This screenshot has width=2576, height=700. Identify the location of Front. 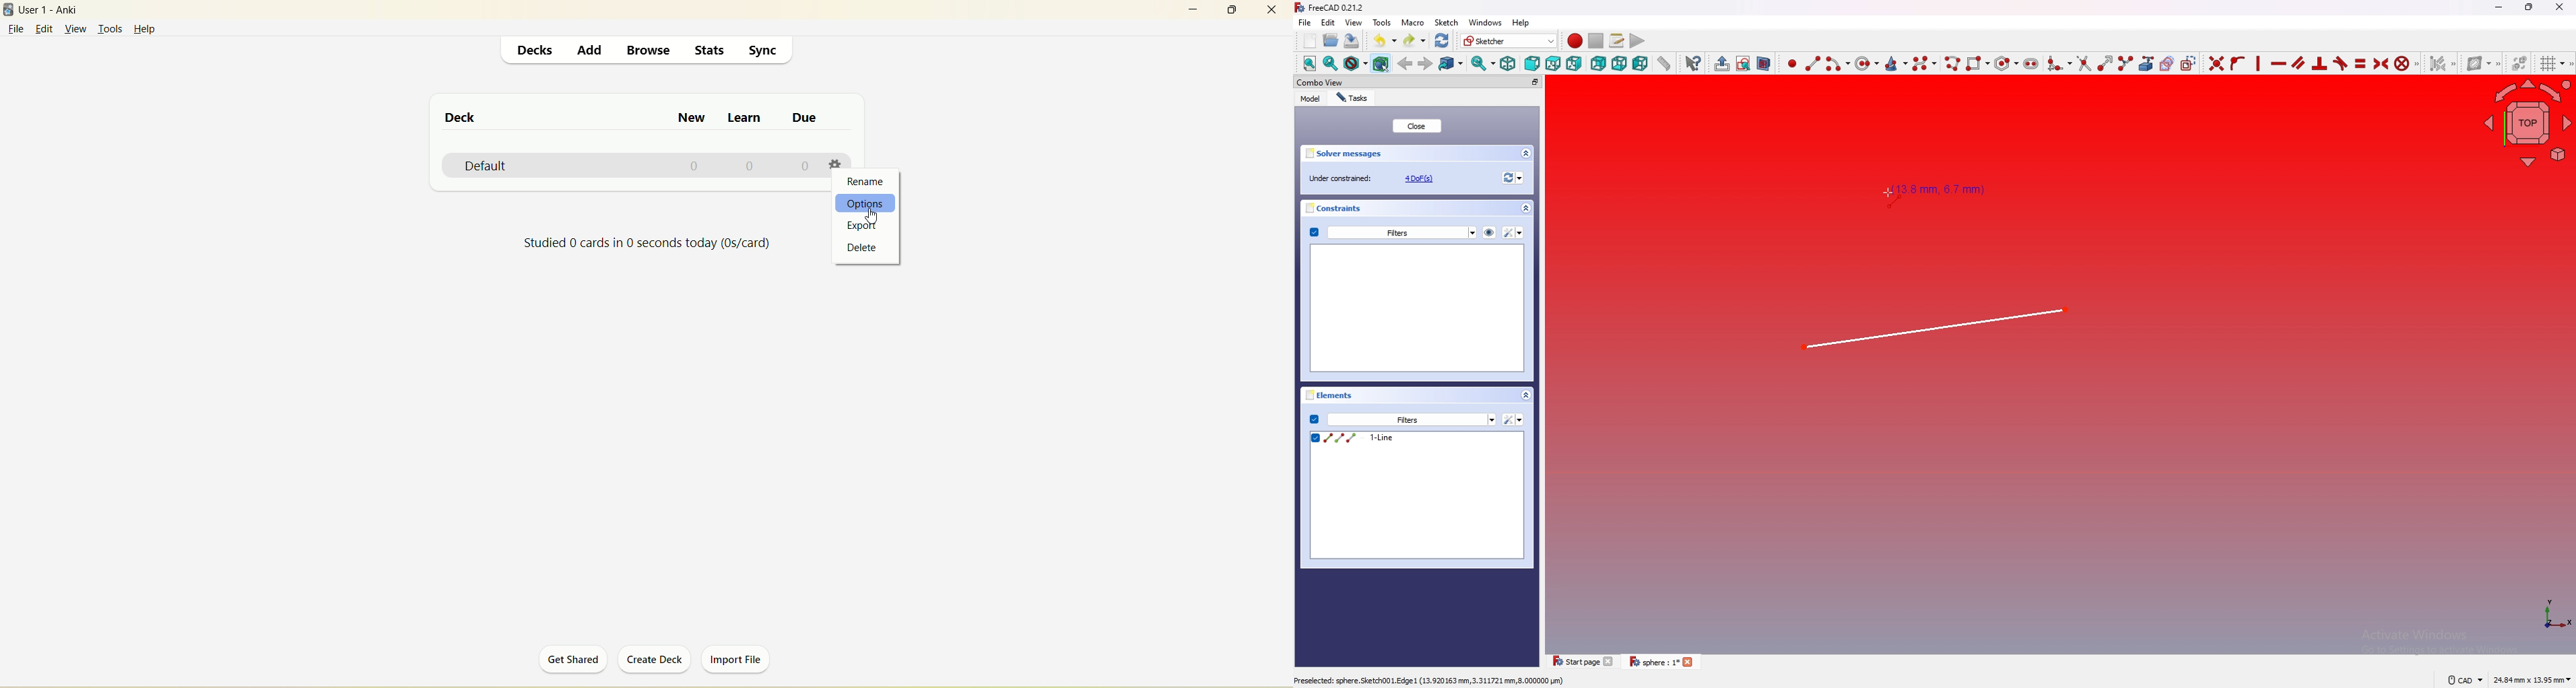
(1531, 63).